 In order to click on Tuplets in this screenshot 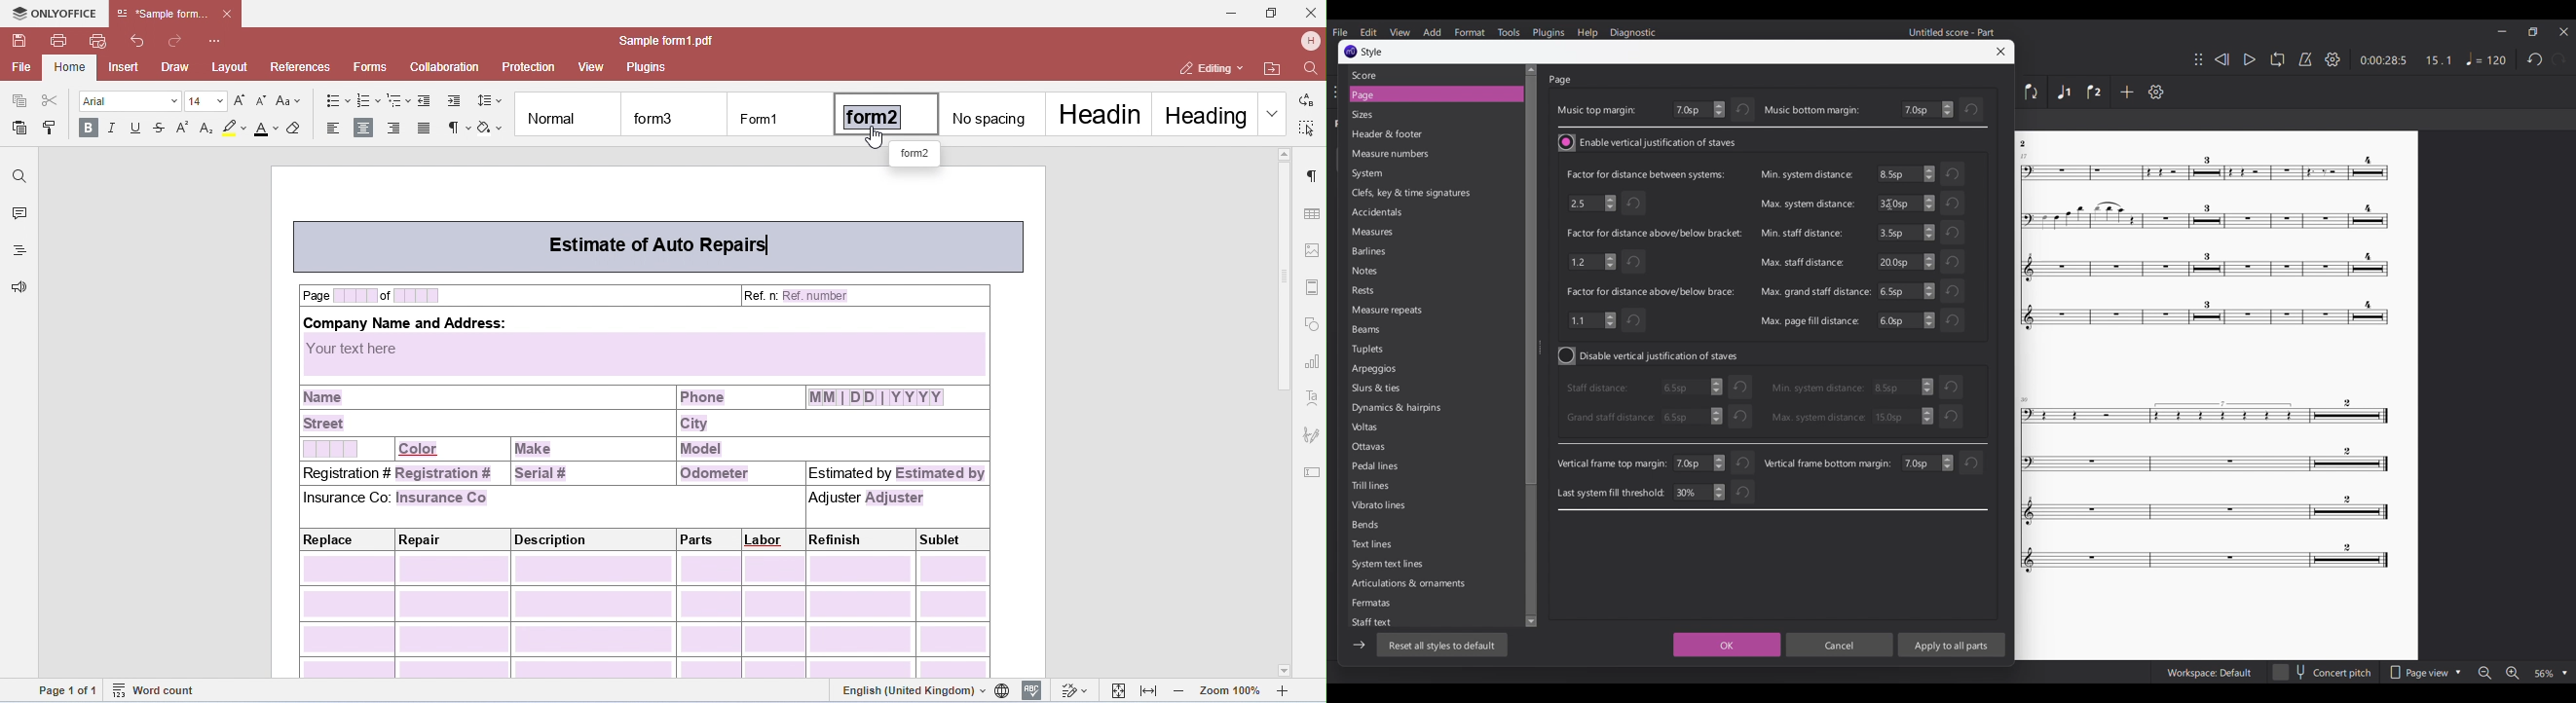, I will do `click(1387, 349)`.